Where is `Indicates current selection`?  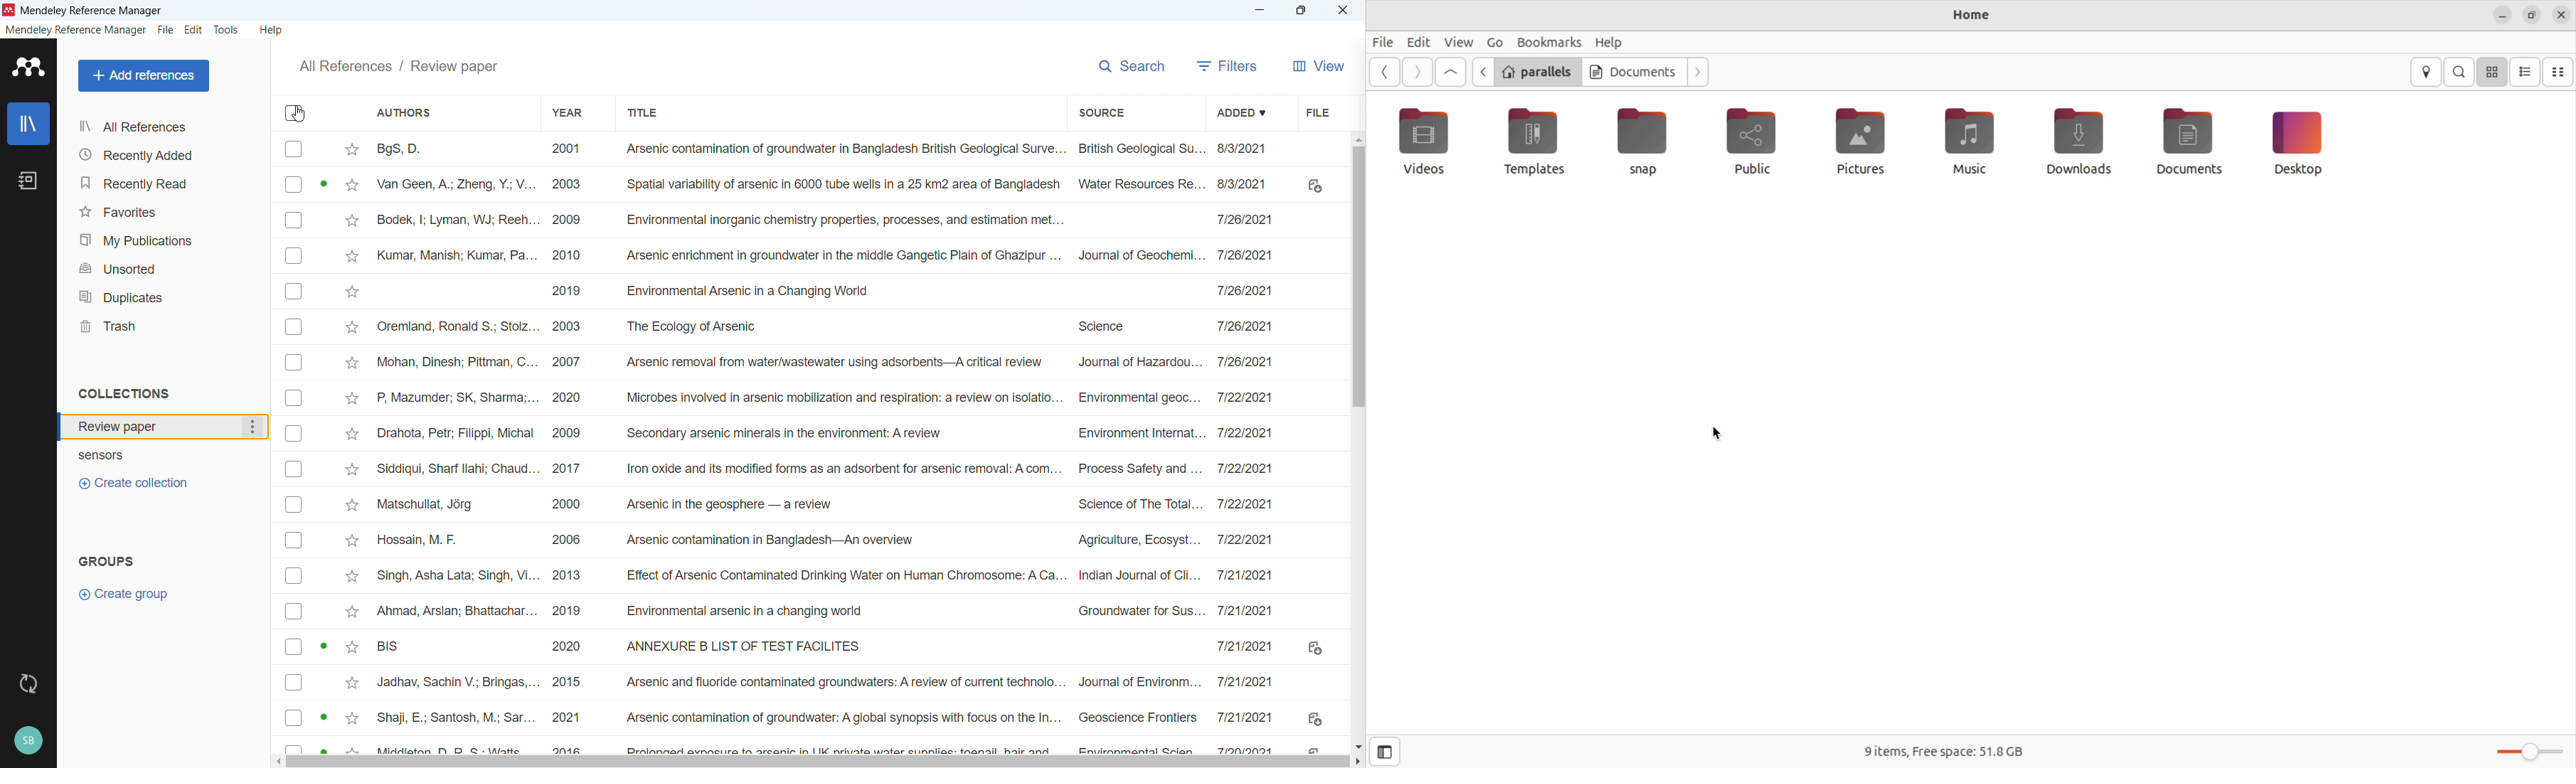
Indicates current selection is located at coordinates (324, 718).